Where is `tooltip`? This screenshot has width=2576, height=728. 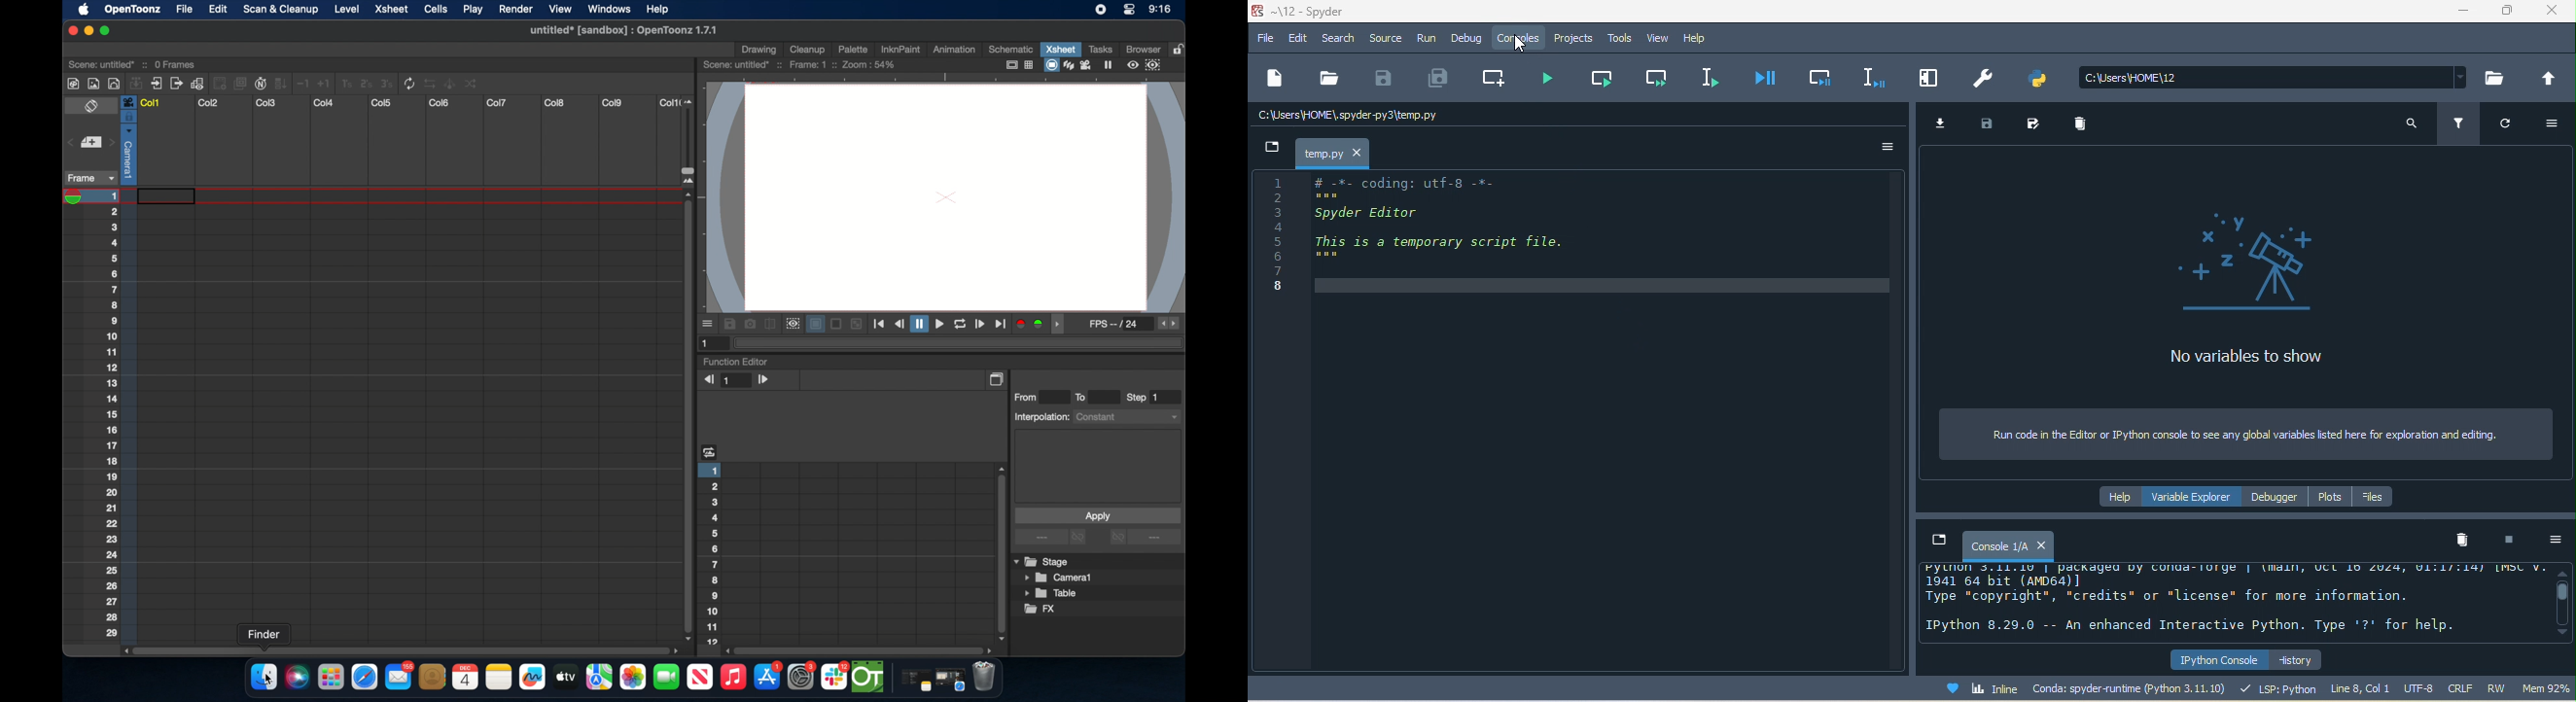 tooltip is located at coordinates (264, 632).